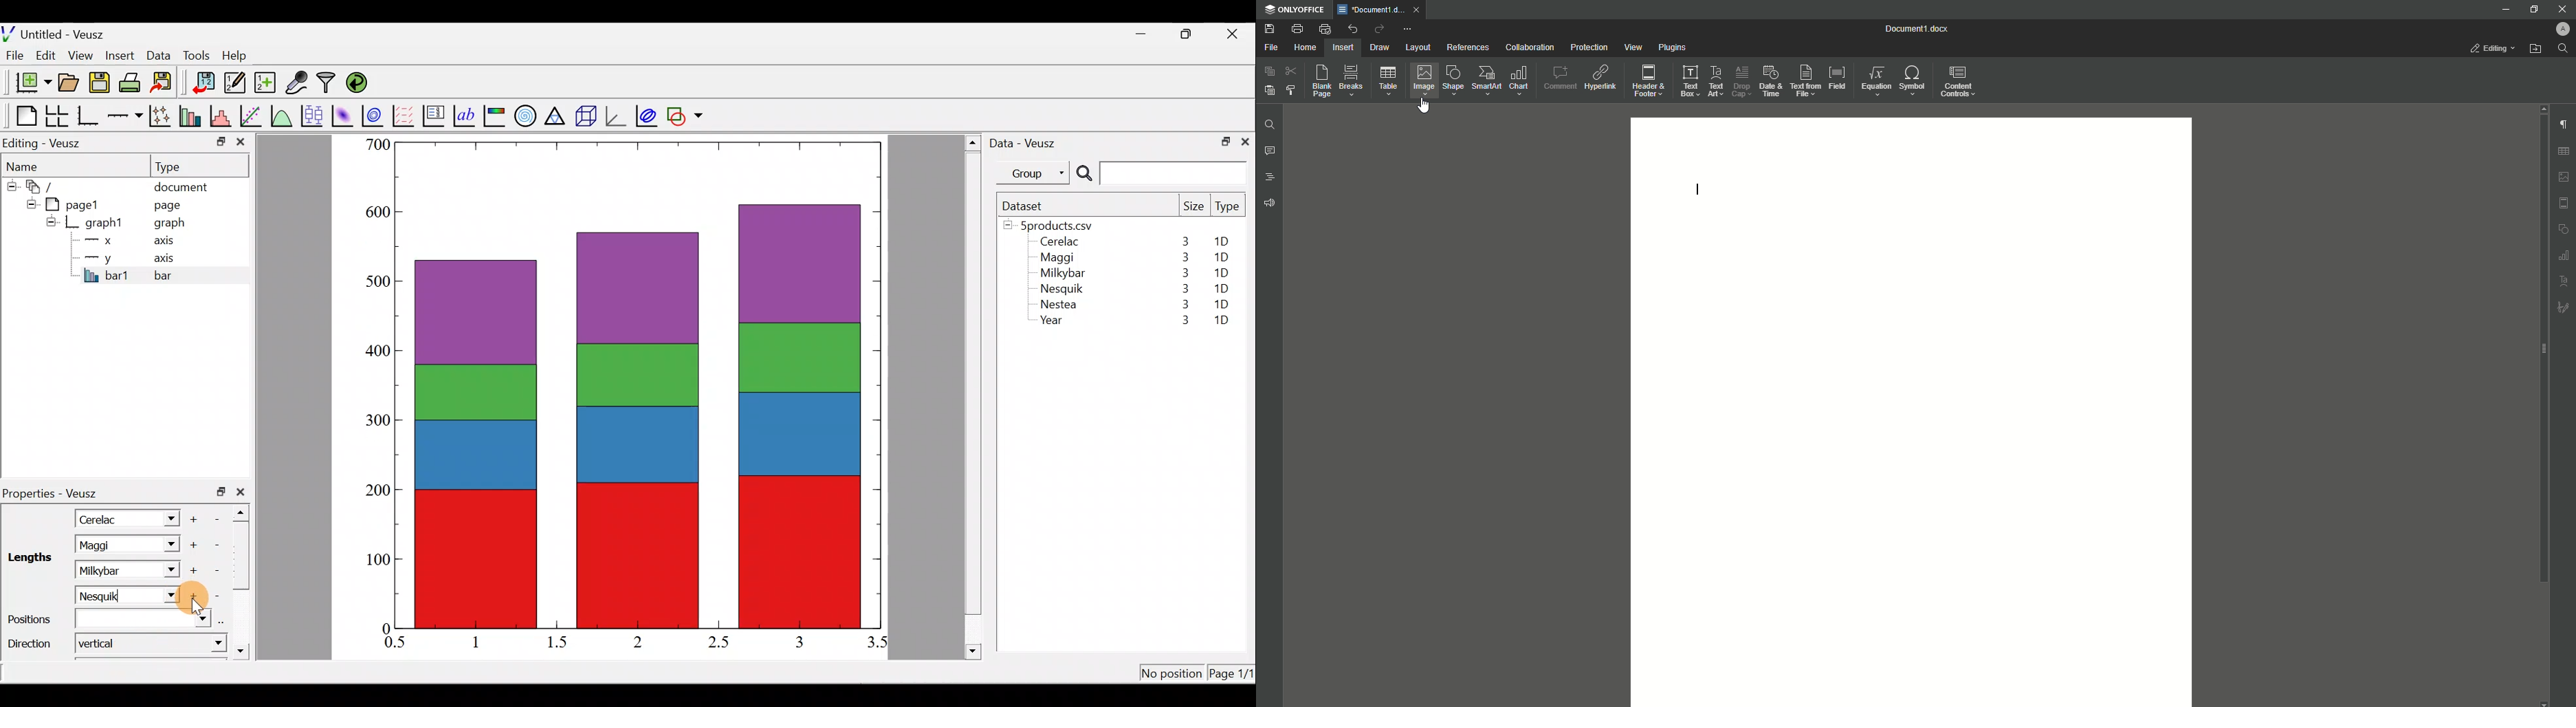 The image size is (2576, 728). What do you see at coordinates (1418, 48) in the screenshot?
I see `Layout` at bounding box center [1418, 48].